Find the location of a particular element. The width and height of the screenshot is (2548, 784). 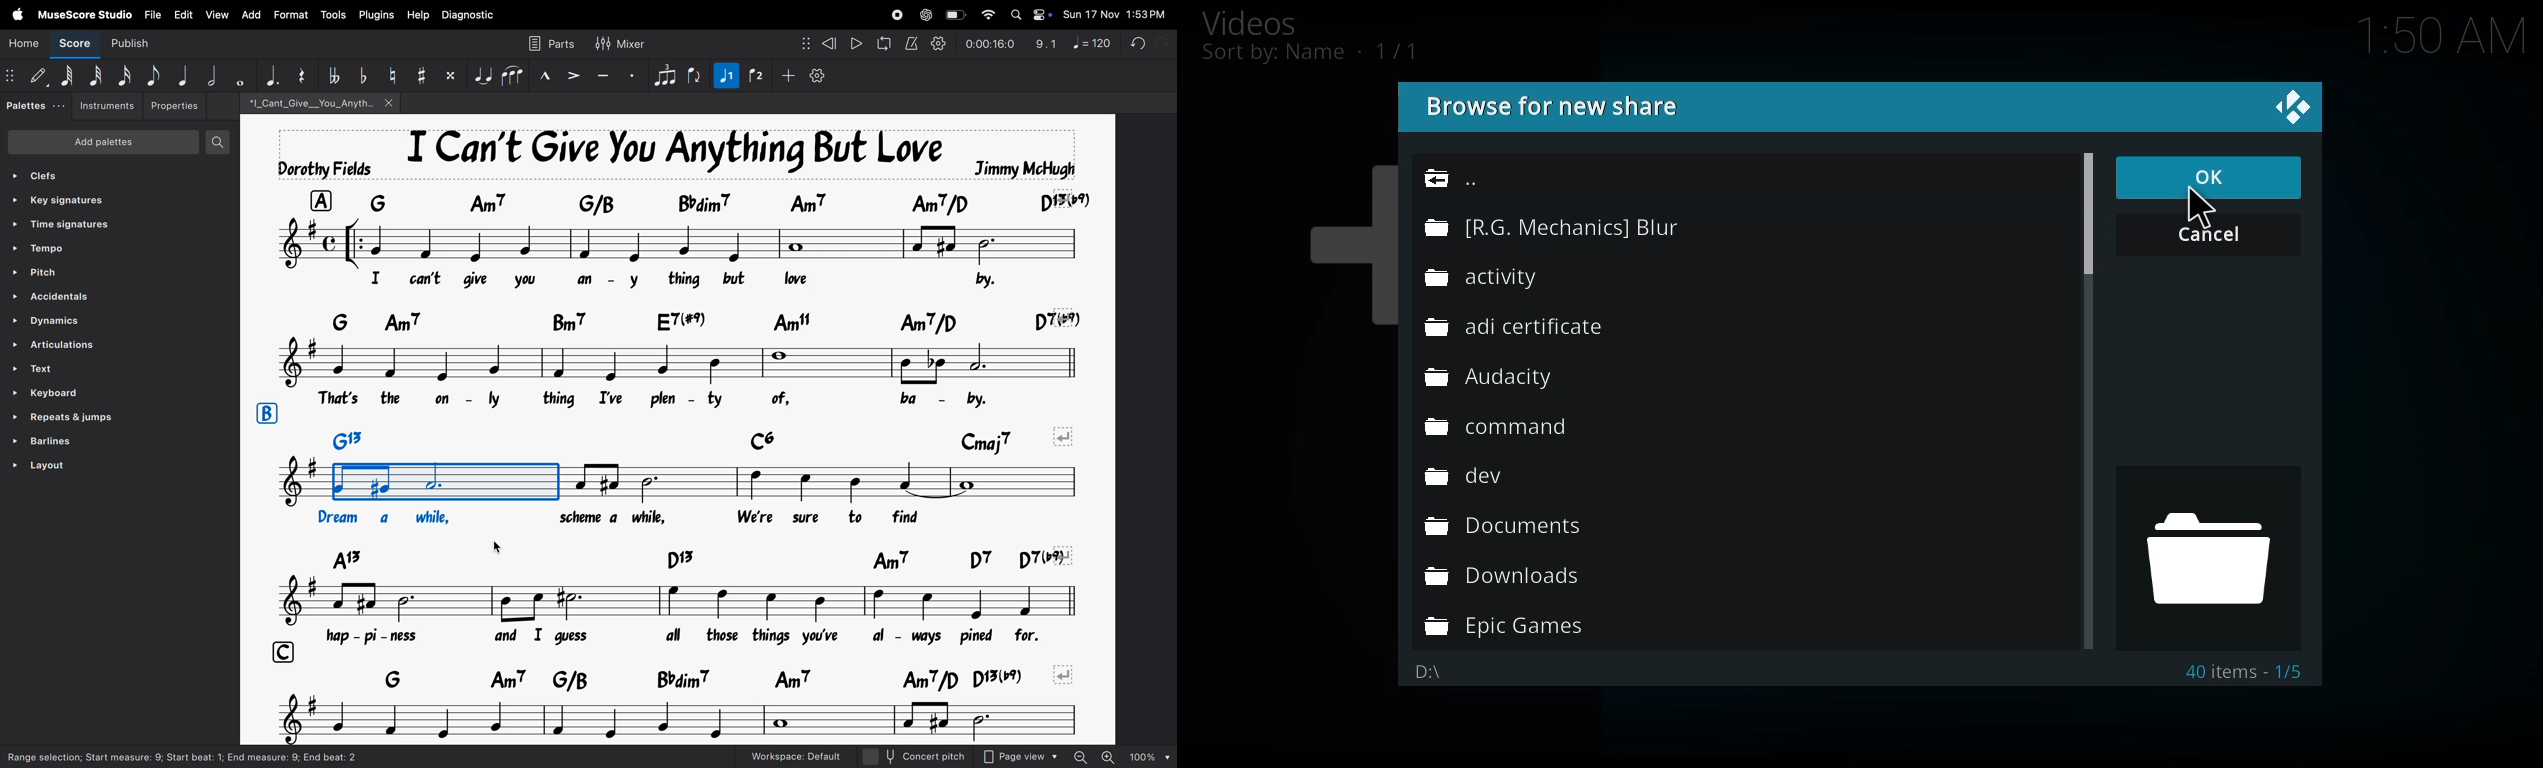

playback time is located at coordinates (990, 44).